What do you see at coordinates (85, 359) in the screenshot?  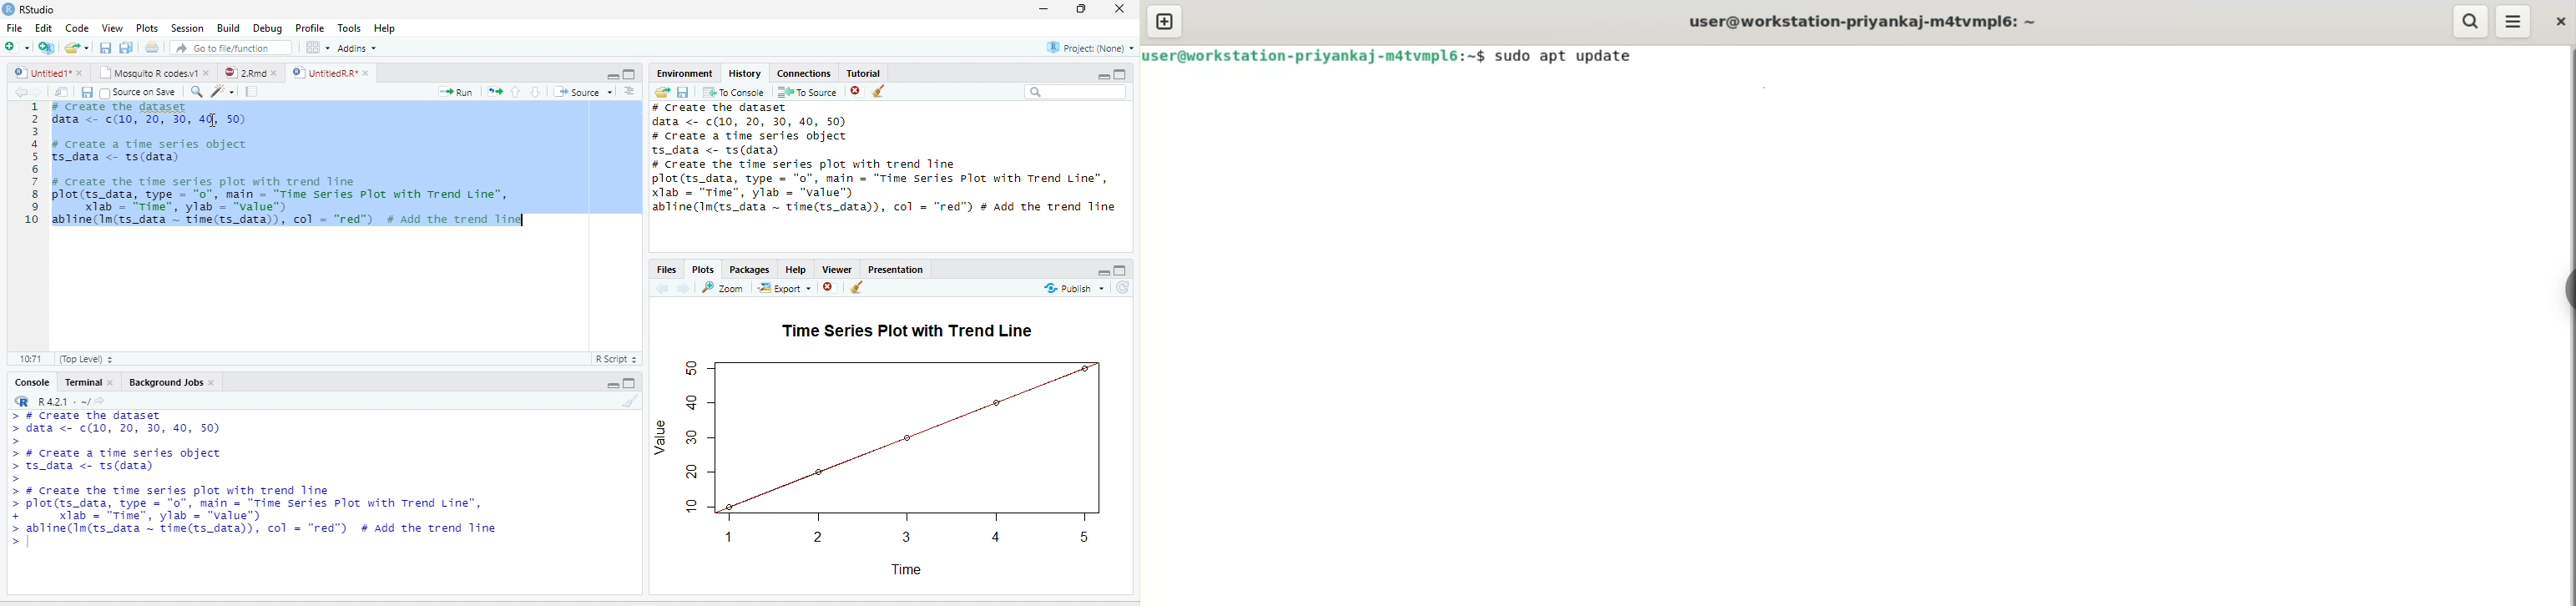 I see `(Top Level)` at bounding box center [85, 359].